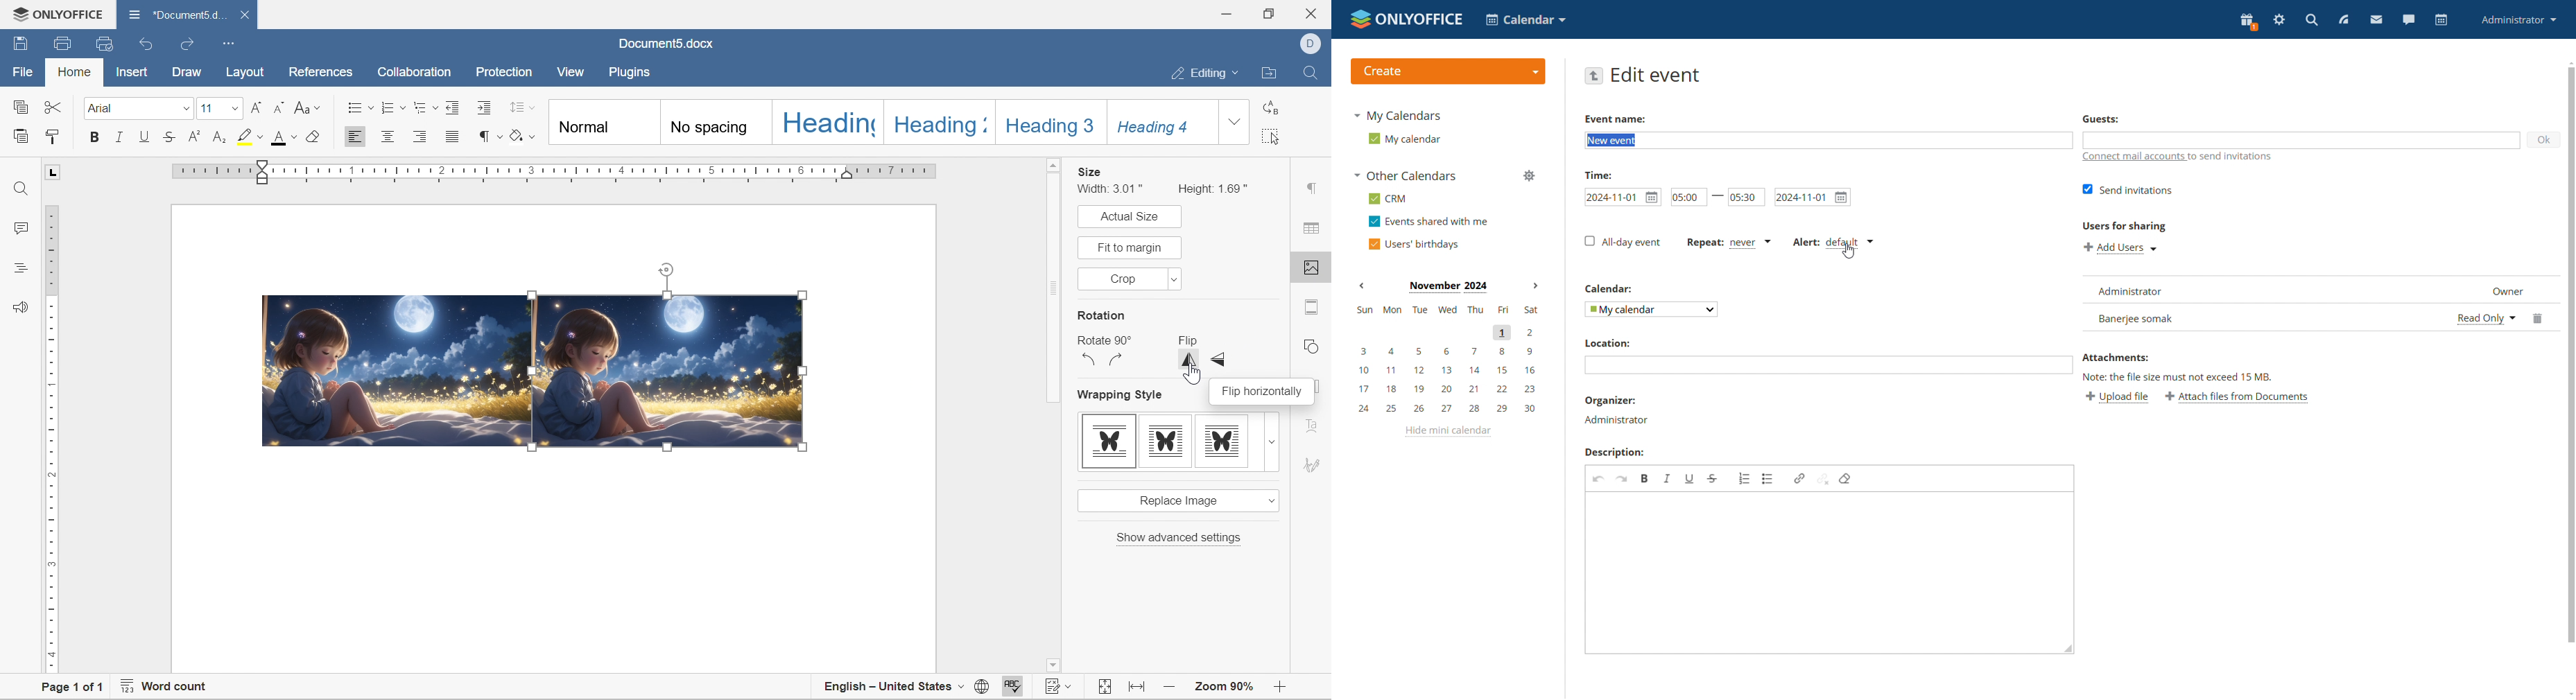  What do you see at coordinates (1315, 11) in the screenshot?
I see `close` at bounding box center [1315, 11].